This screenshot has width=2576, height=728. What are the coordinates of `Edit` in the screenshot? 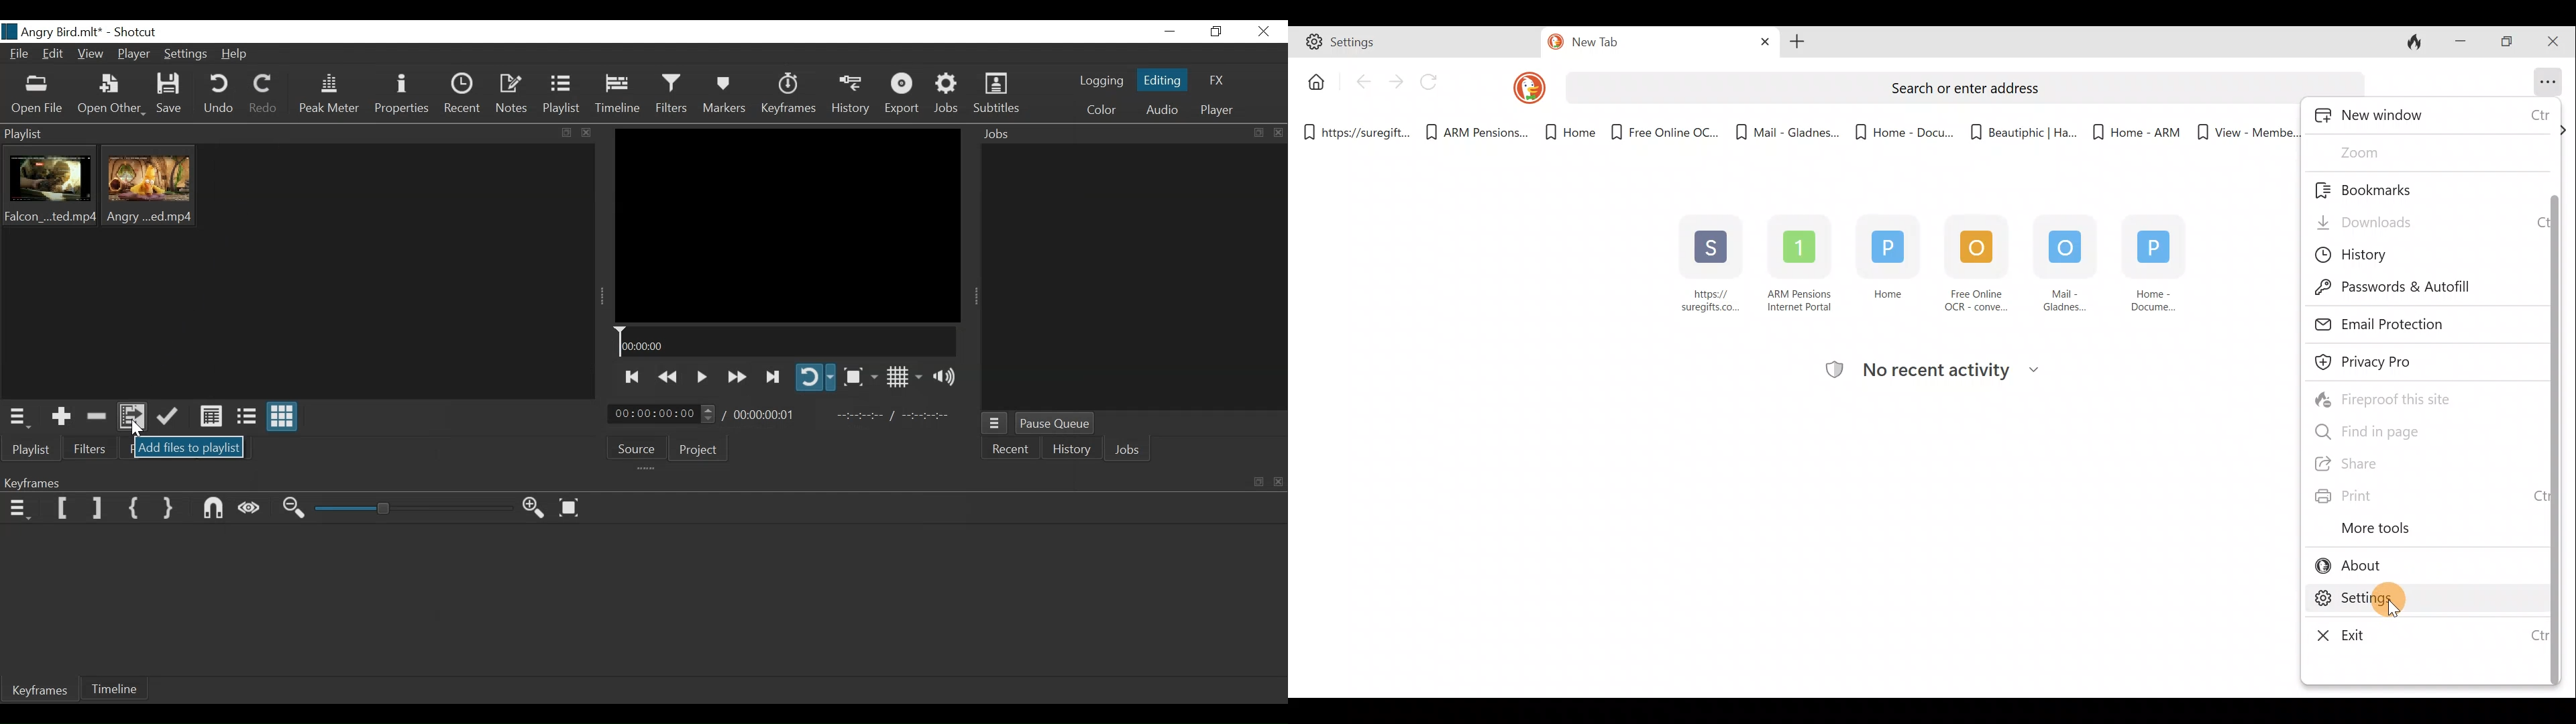 It's located at (55, 56).